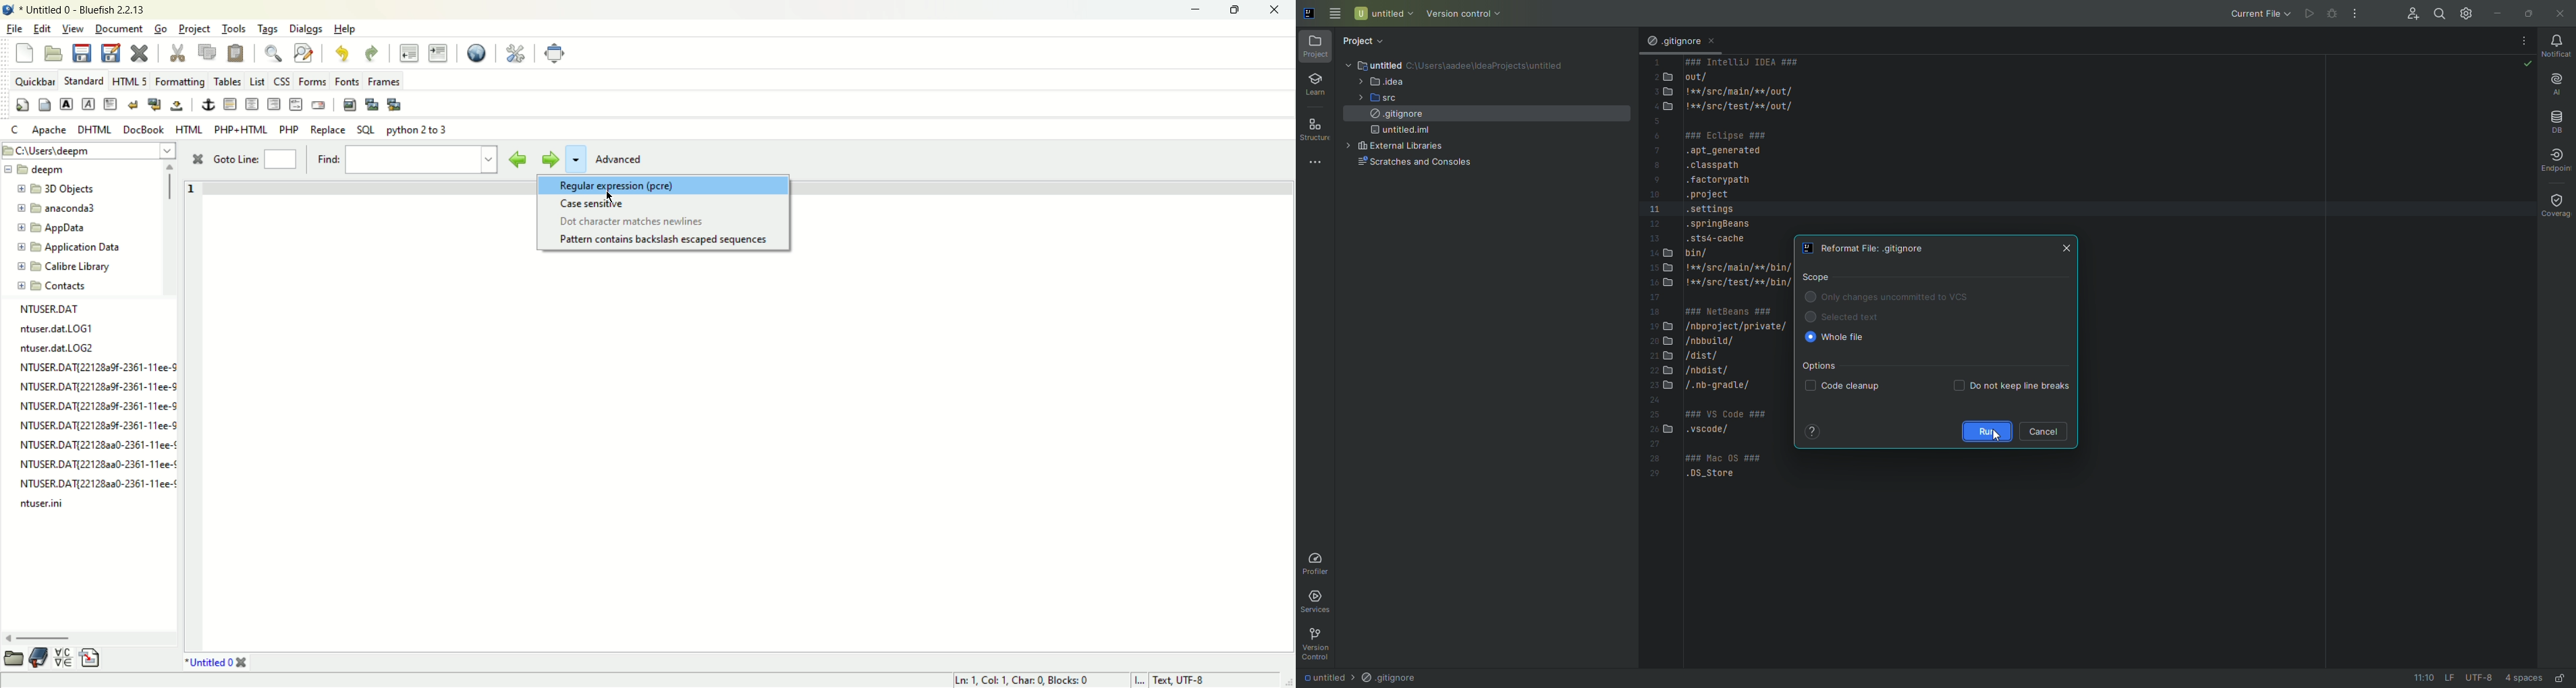 The image size is (2576, 700). Describe the element at coordinates (310, 30) in the screenshot. I see `dialogs` at that location.